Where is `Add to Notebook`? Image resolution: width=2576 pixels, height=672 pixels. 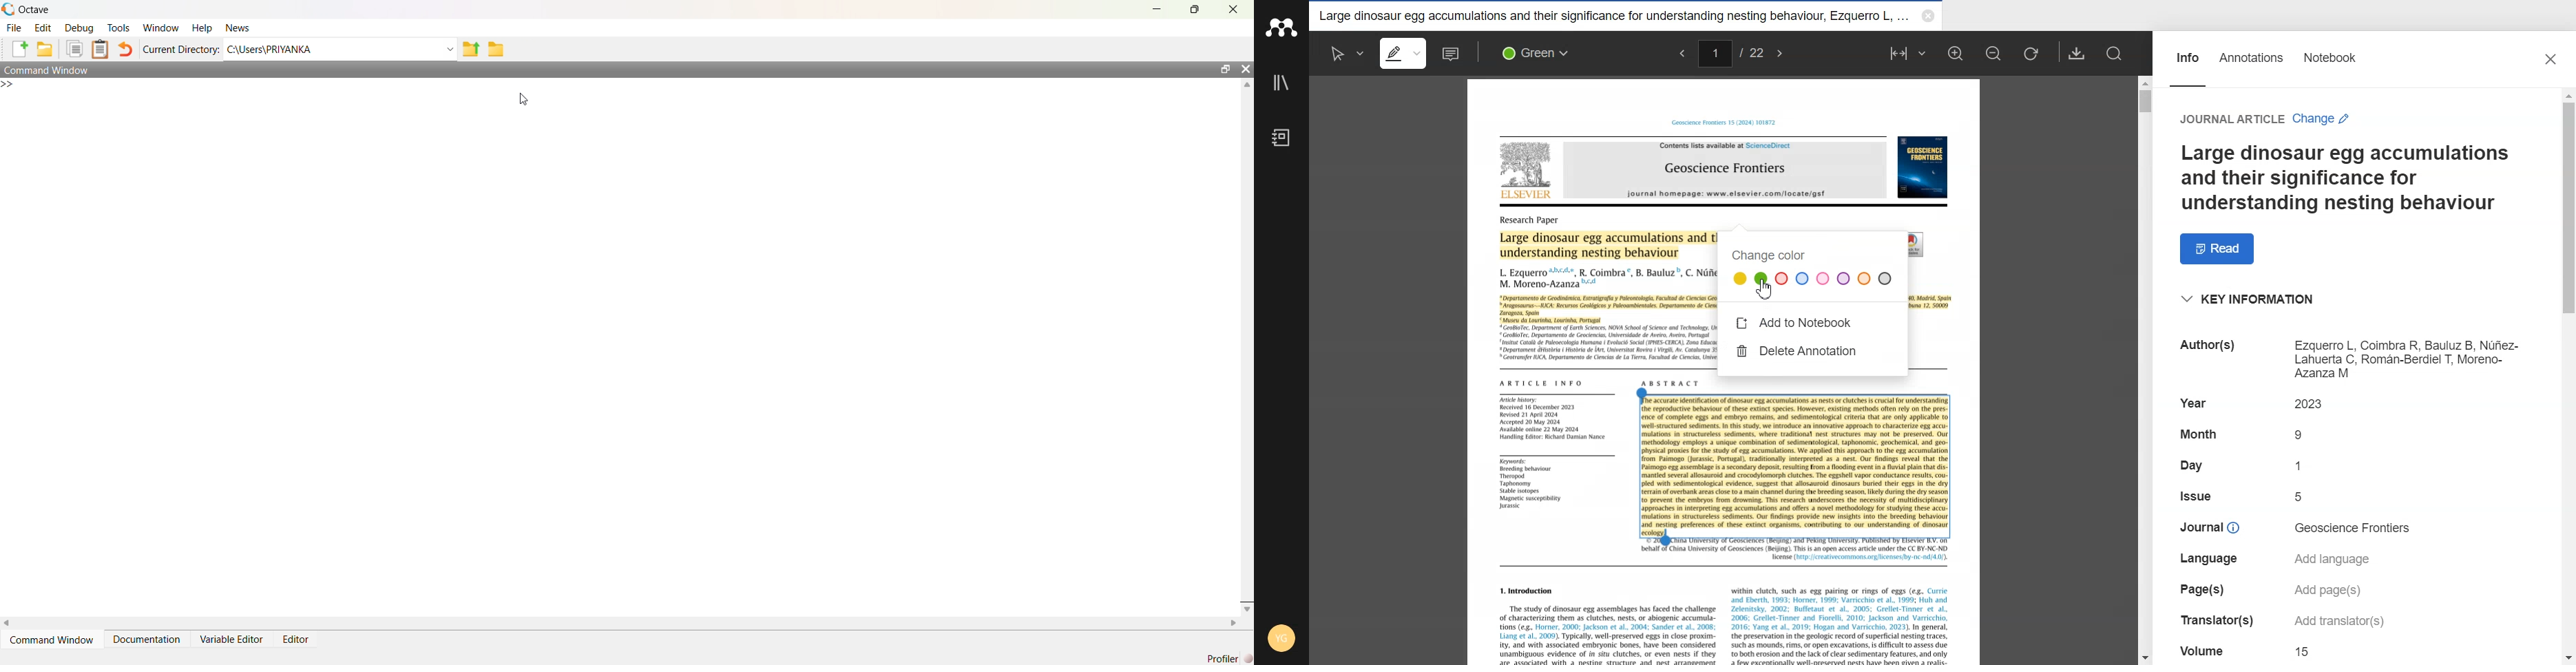
Add to Notebook is located at coordinates (1797, 323).